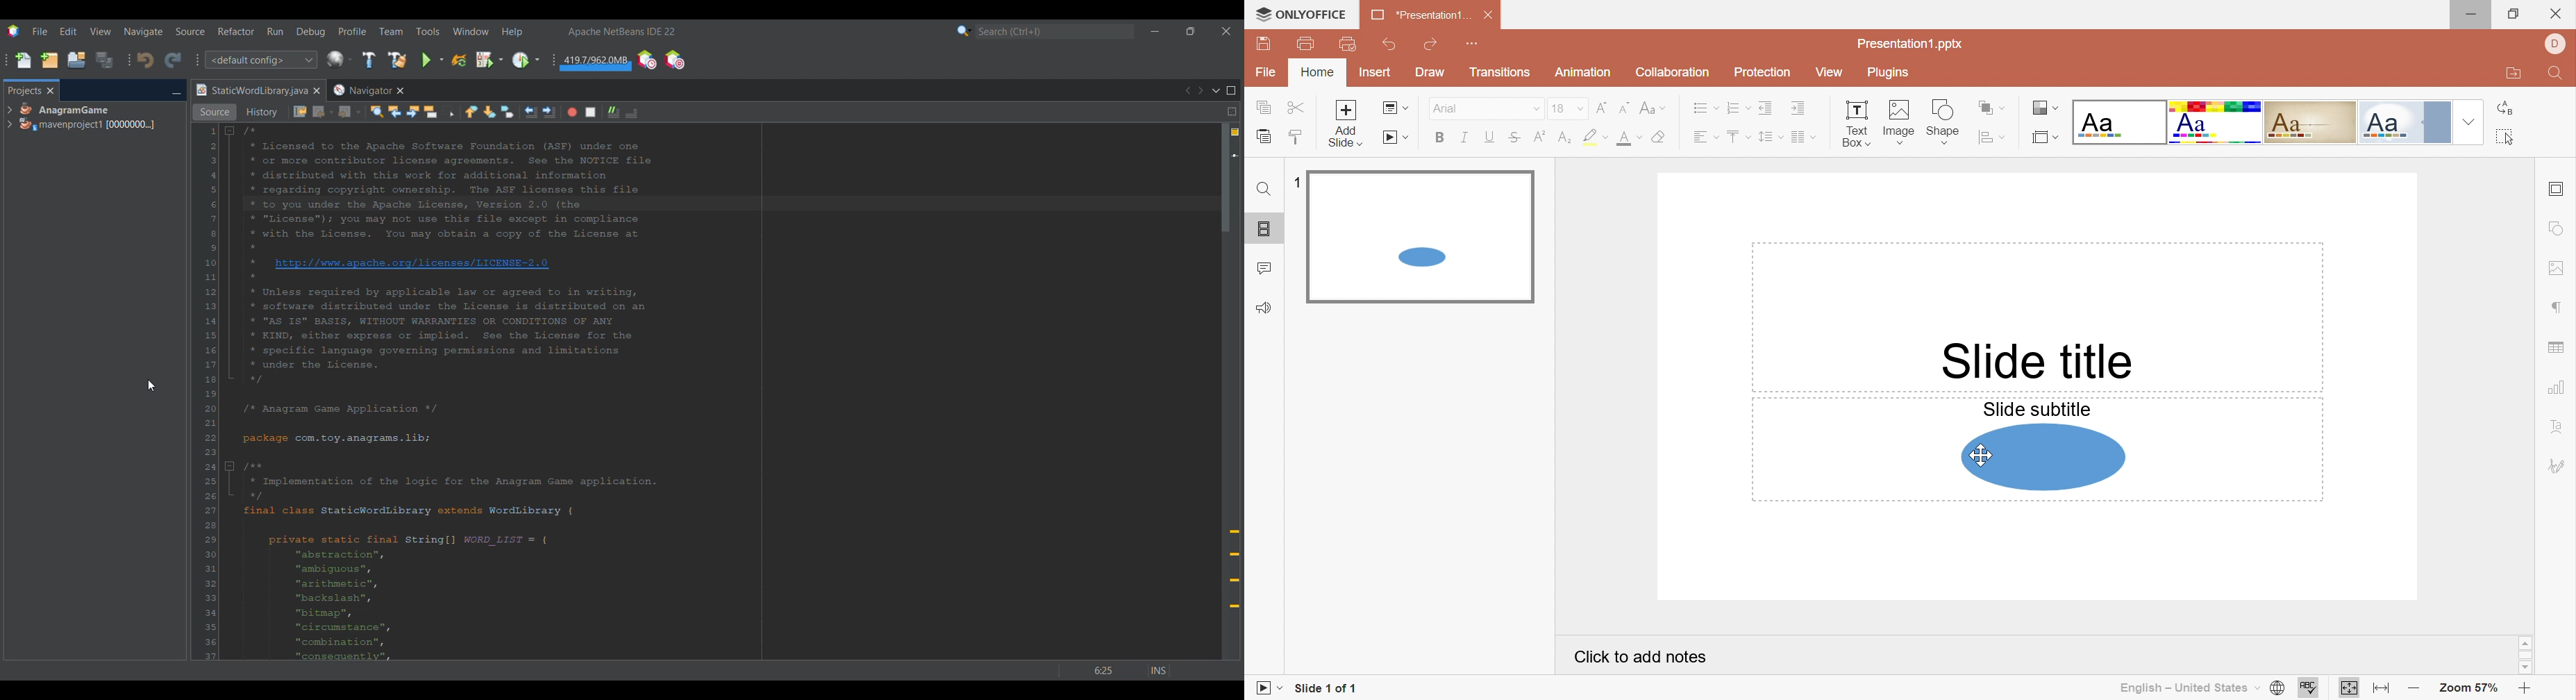 This screenshot has height=700, width=2576. What do you see at coordinates (1830, 74) in the screenshot?
I see `View` at bounding box center [1830, 74].